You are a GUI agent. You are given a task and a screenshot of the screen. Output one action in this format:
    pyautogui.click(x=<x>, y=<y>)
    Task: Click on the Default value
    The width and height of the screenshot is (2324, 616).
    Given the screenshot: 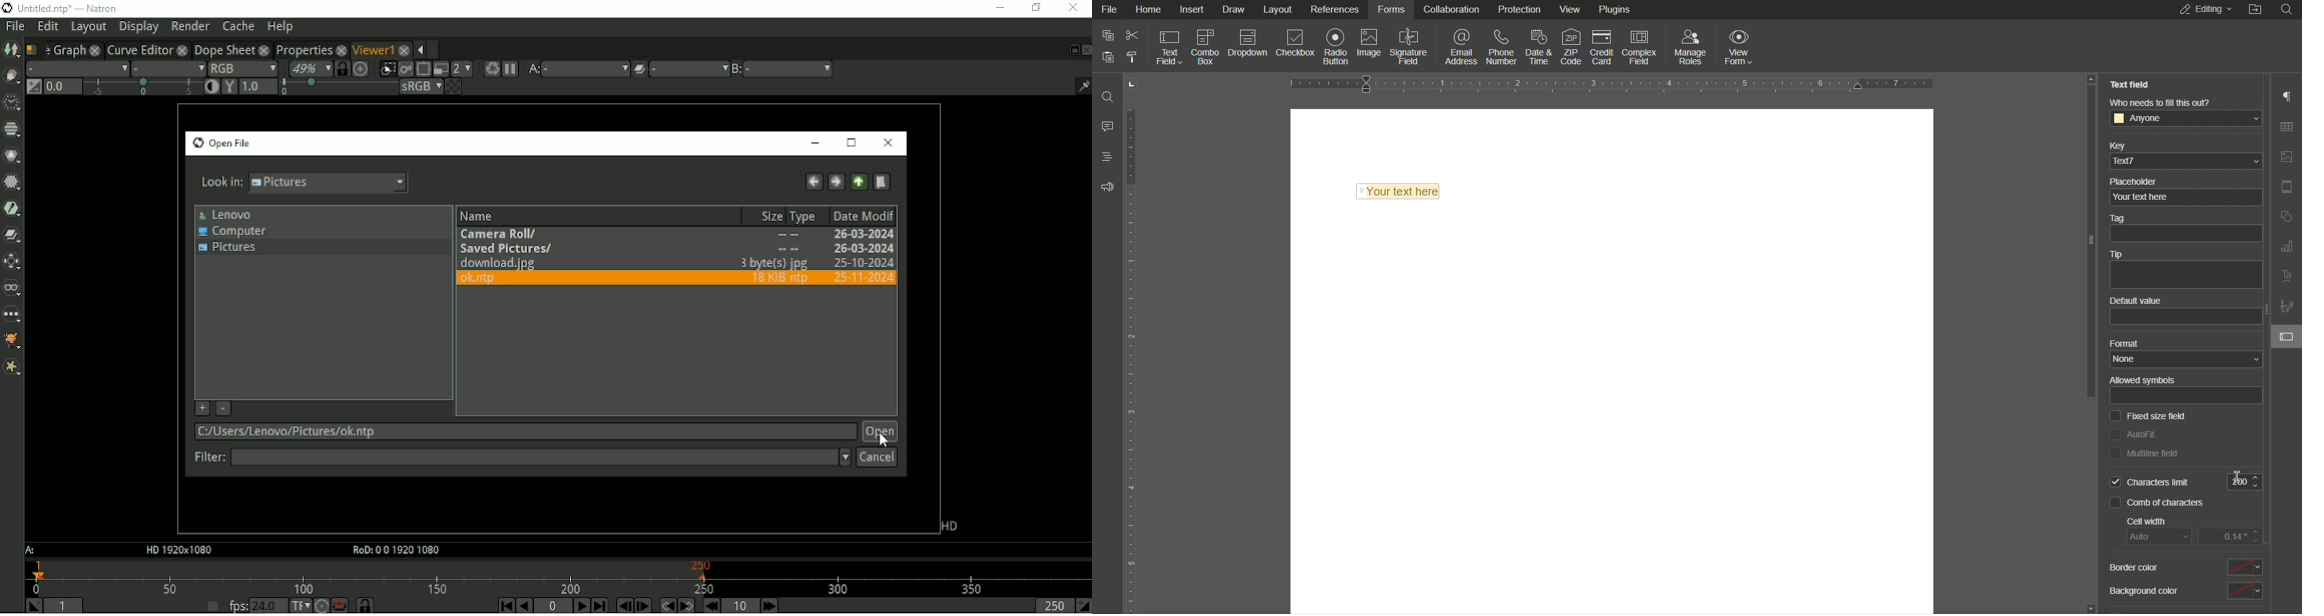 What is the action you would take?
    pyautogui.click(x=2184, y=312)
    